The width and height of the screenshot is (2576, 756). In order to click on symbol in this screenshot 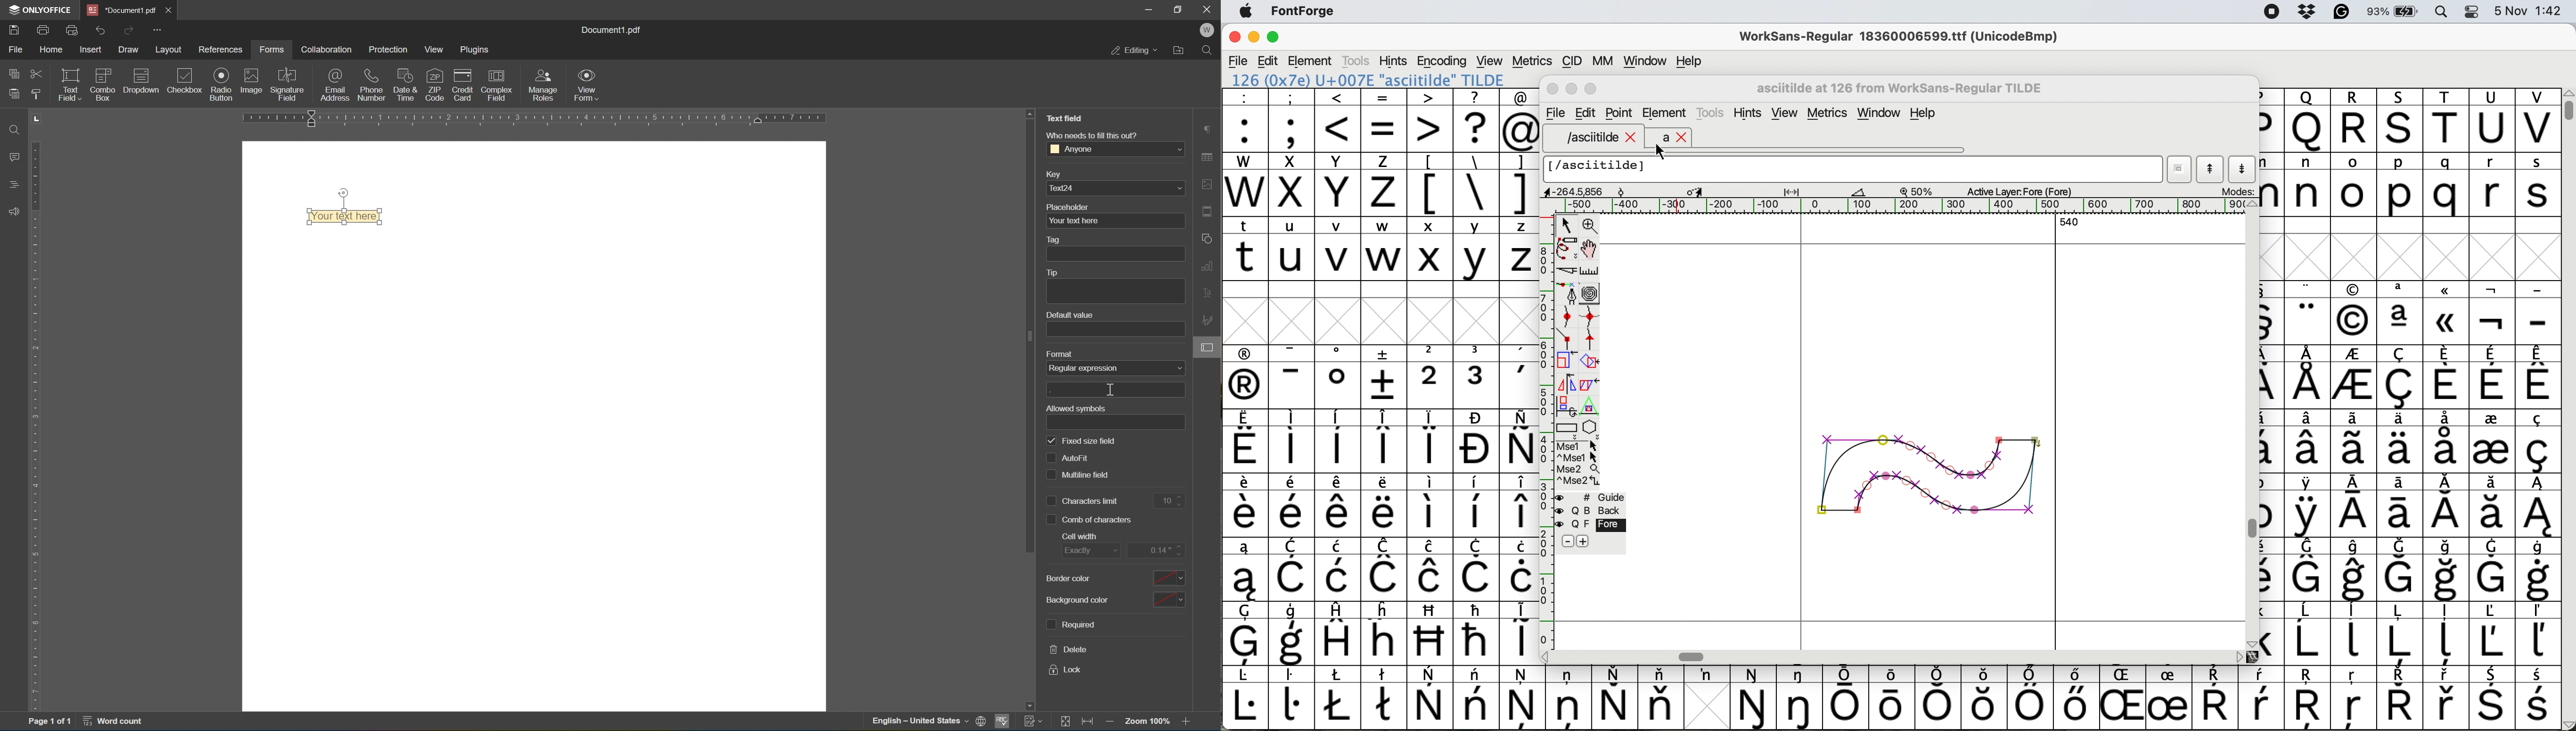, I will do `click(1245, 698)`.